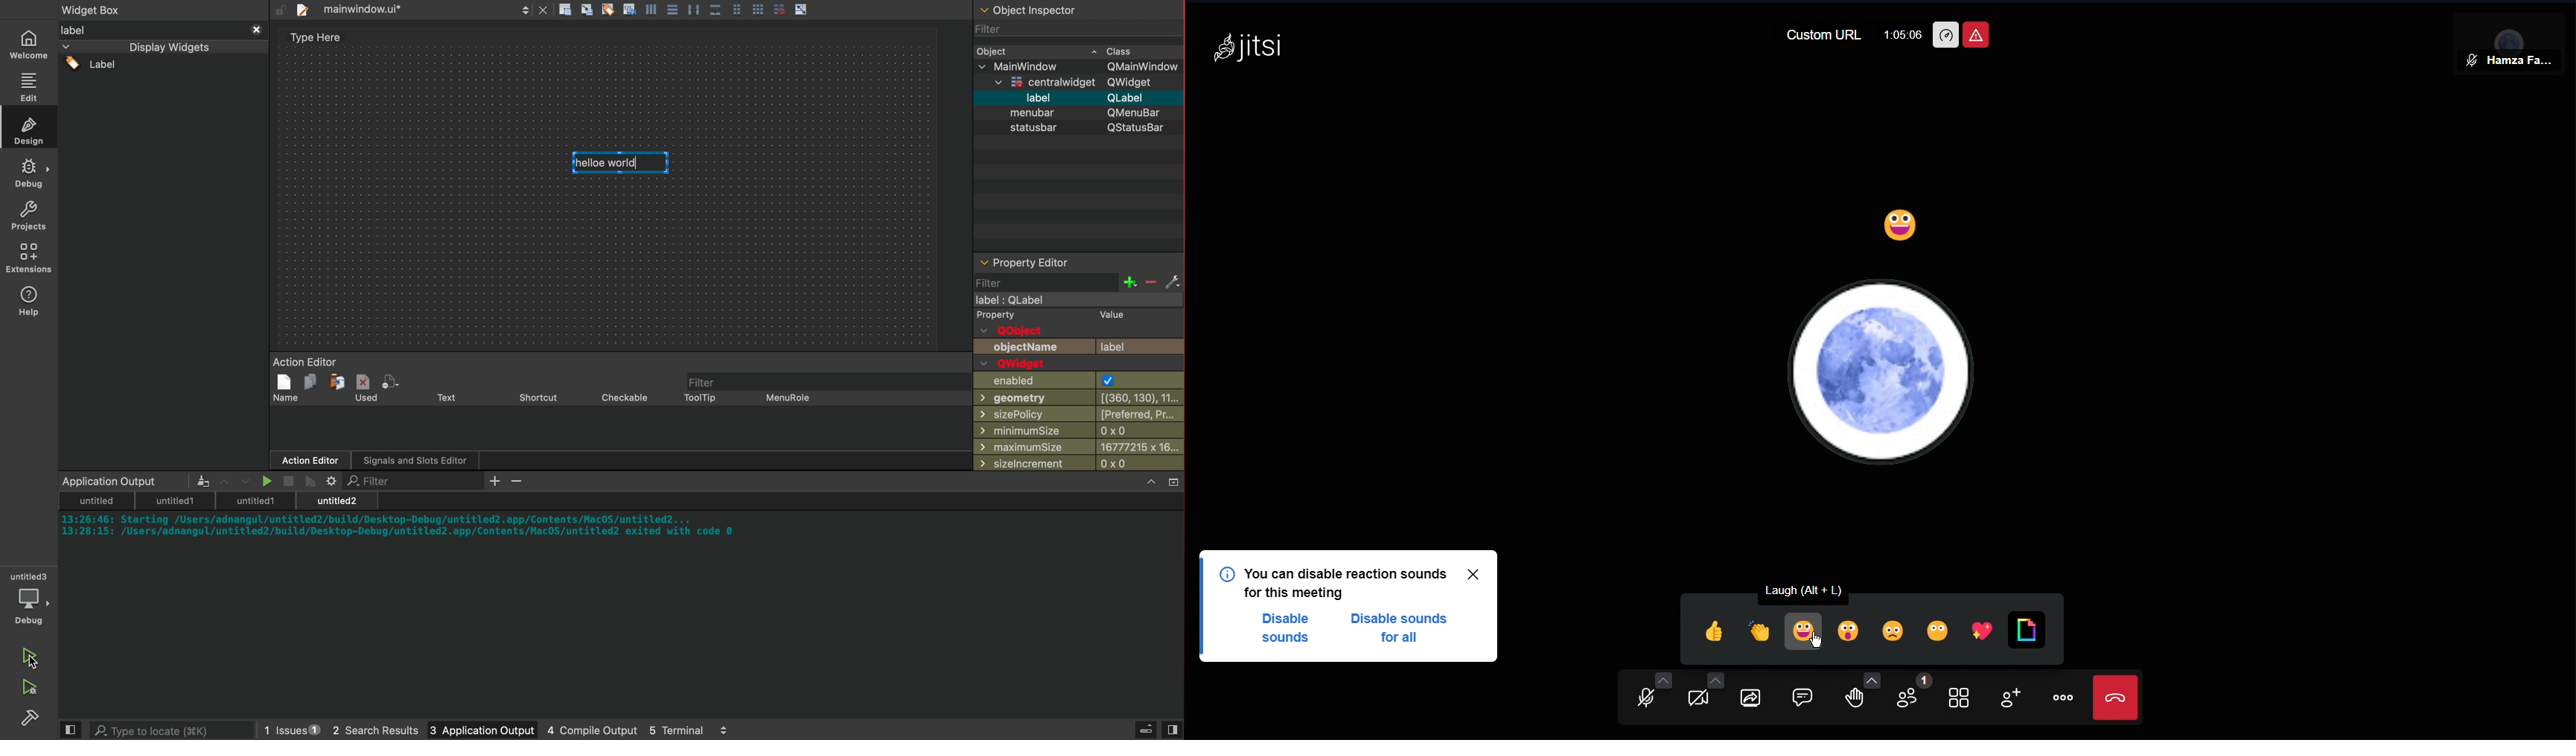 The width and height of the screenshot is (2576, 756). I want to click on action editor , so click(617, 414).